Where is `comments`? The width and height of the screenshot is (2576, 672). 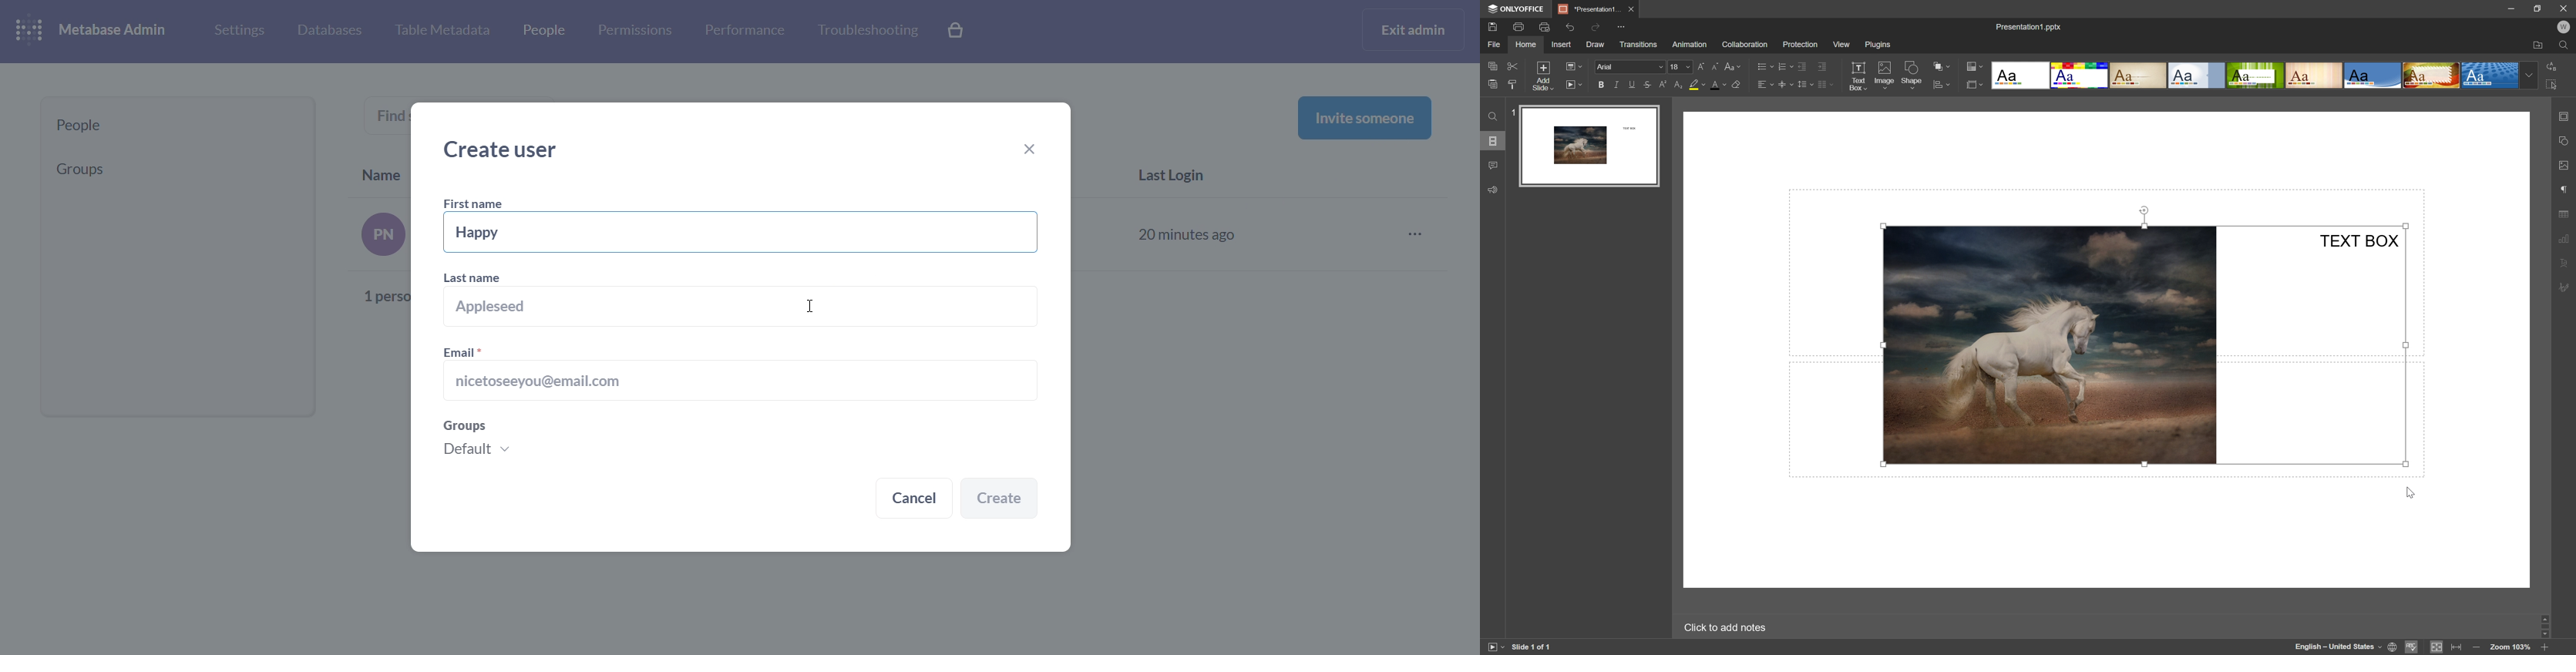 comments is located at coordinates (1495, 164).